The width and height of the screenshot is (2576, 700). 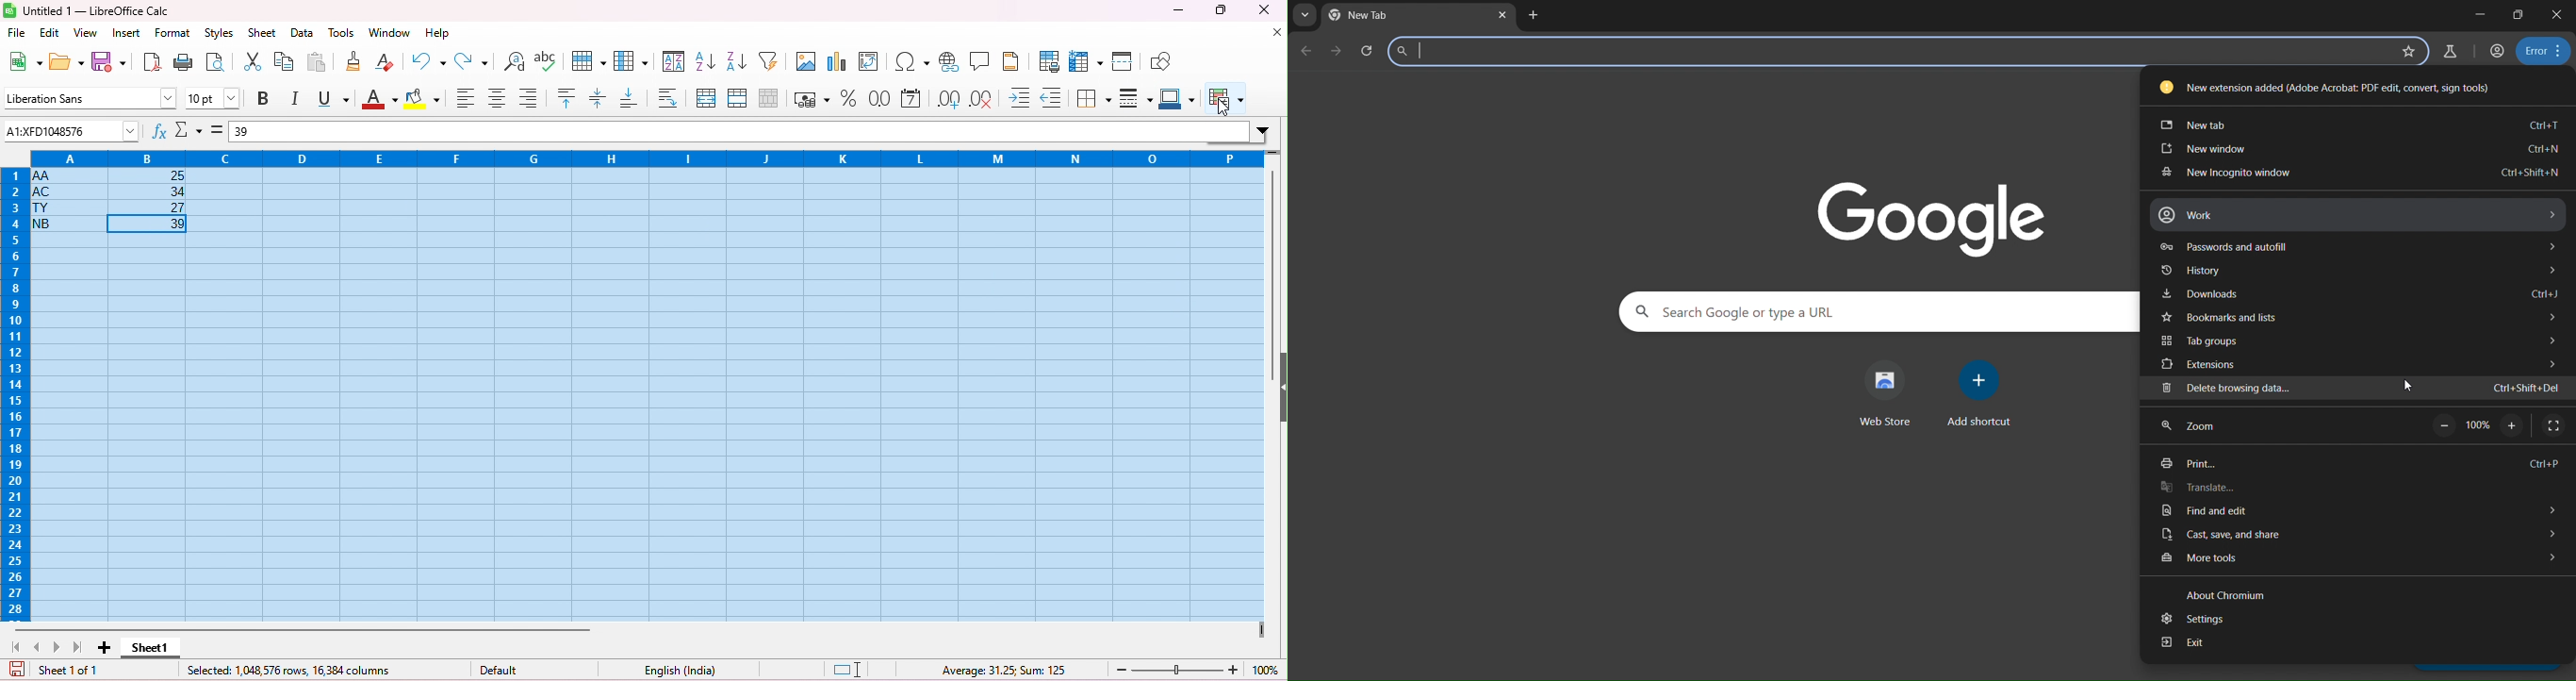 I want to click on border, so click(x=1093, y=98).